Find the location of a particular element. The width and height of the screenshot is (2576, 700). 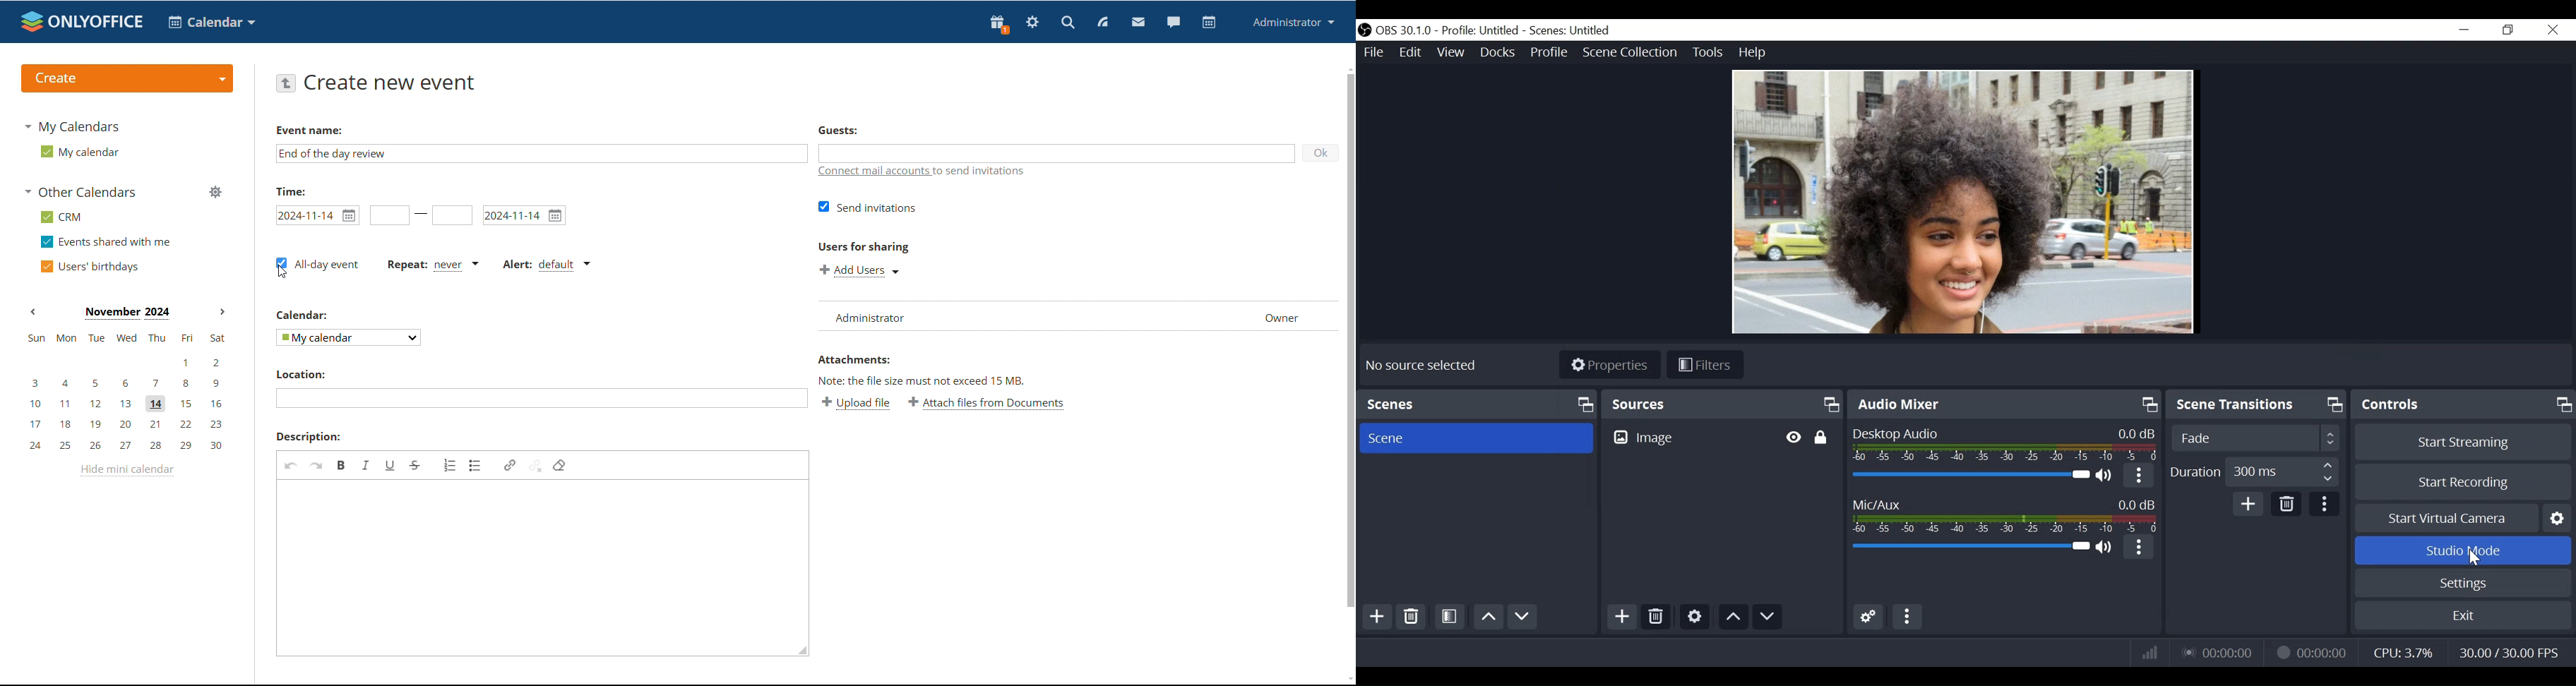

Image is located at coordinates (1647, 437).